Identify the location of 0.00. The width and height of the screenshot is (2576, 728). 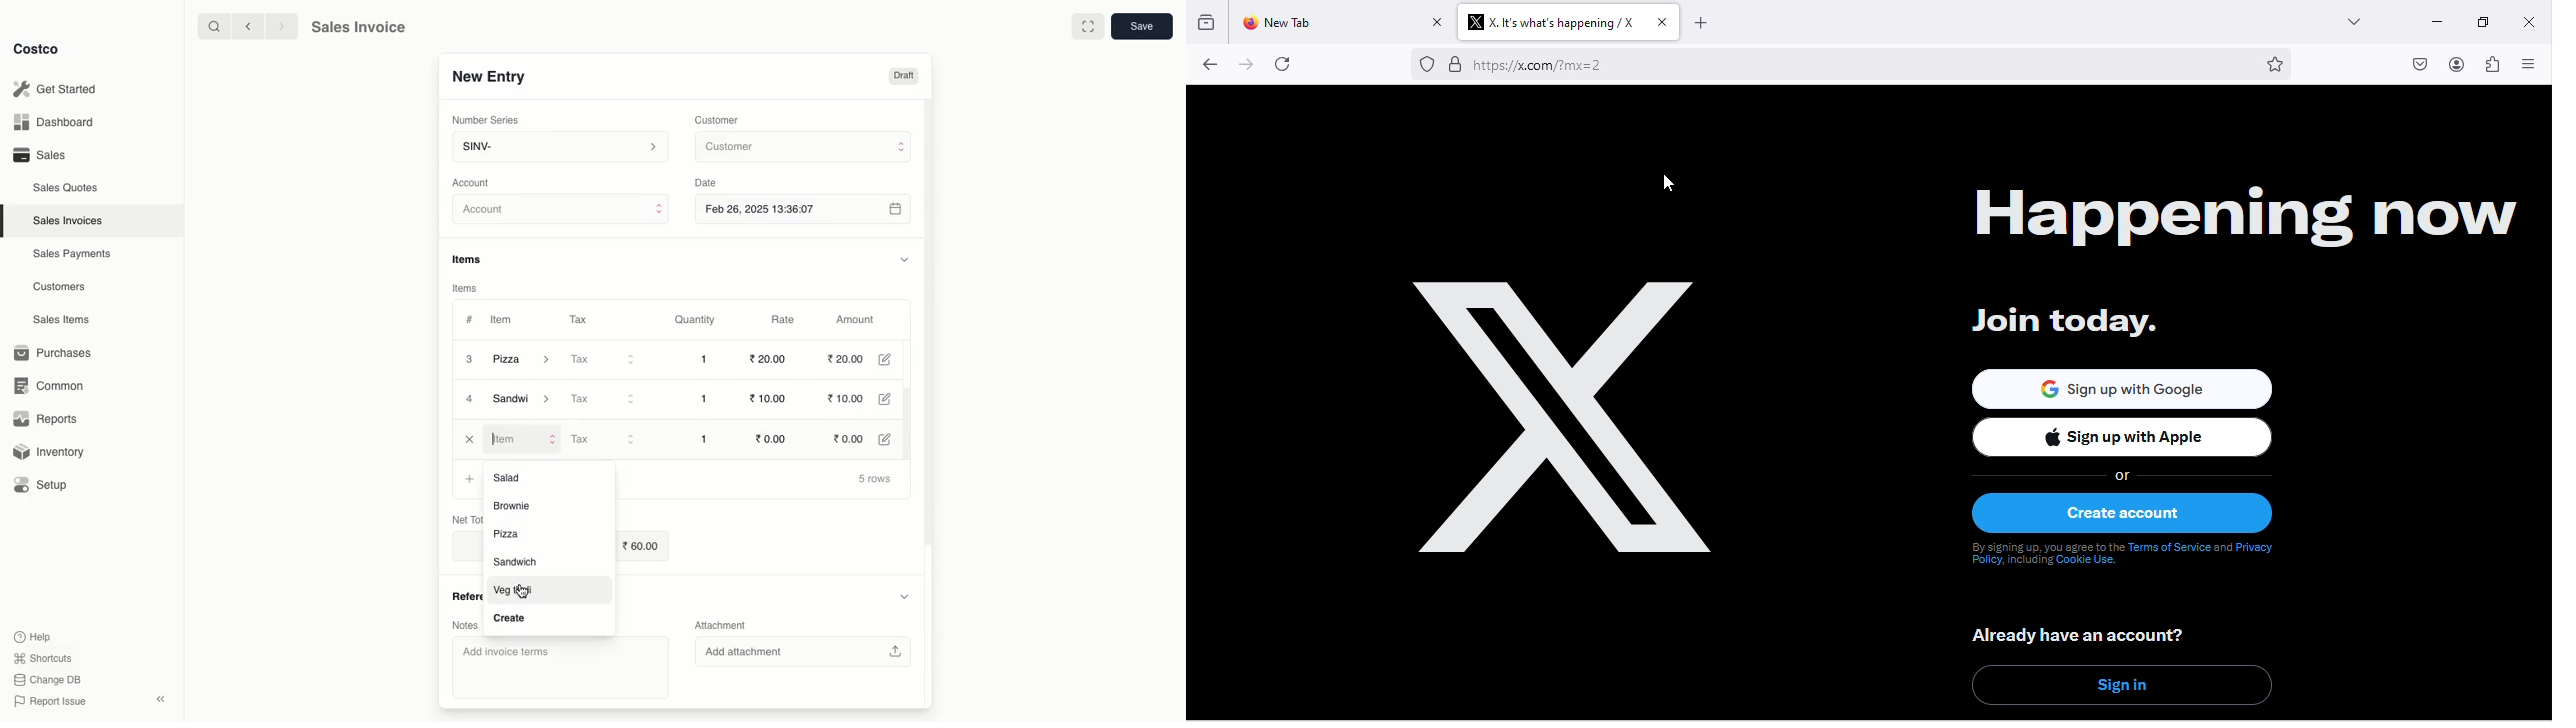
(855, 437).